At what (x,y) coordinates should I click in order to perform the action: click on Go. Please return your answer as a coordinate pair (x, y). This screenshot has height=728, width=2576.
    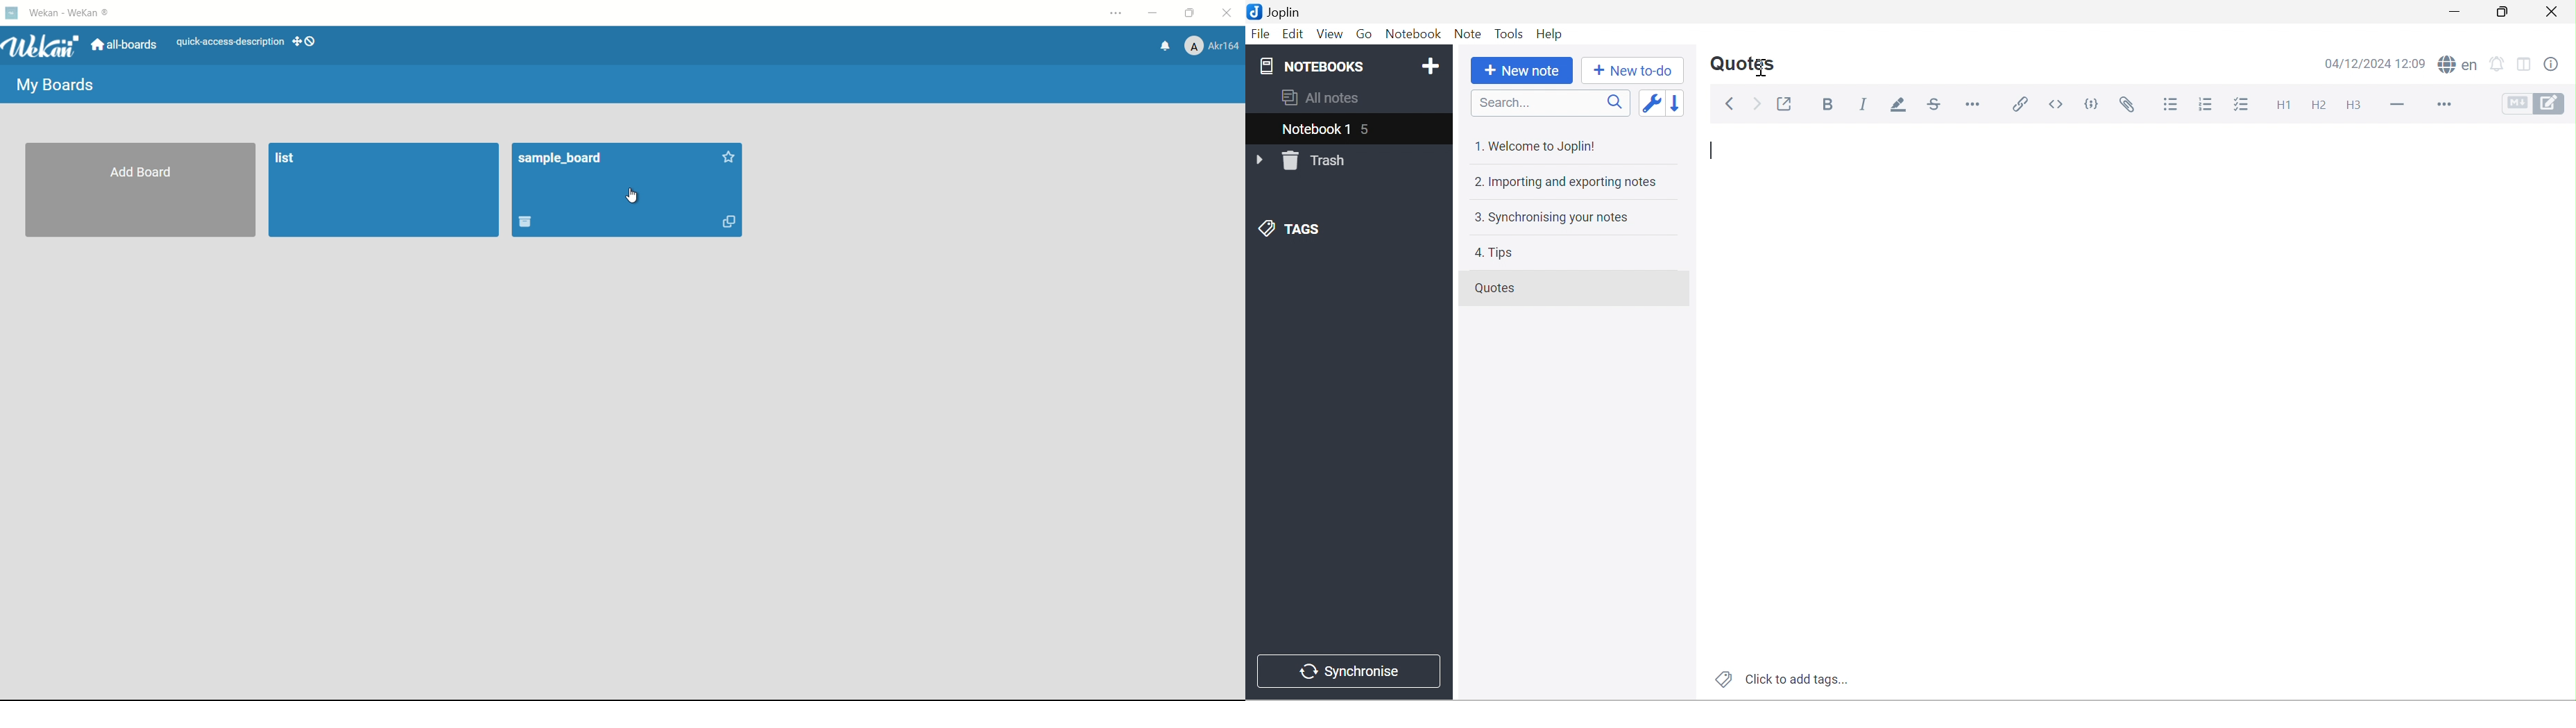
    Looking at the image, I should click on (1365, 33).